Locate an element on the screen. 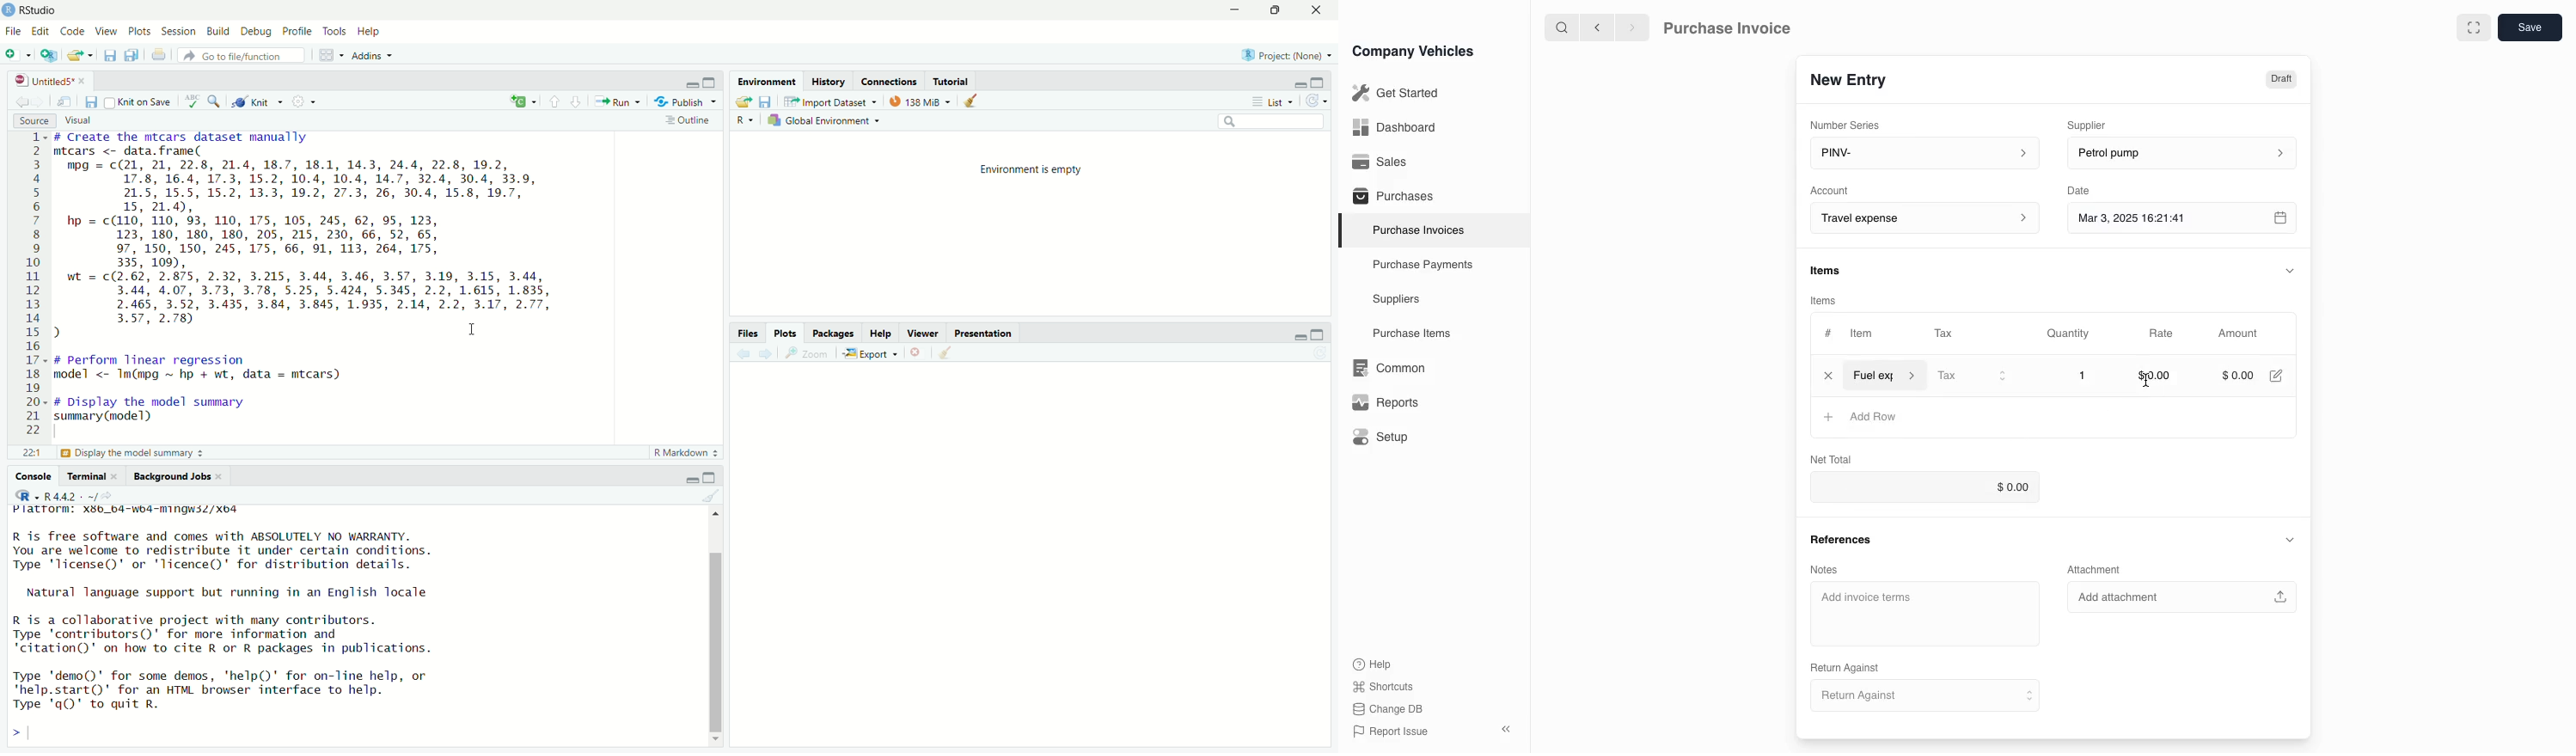 This screenshot has height=756, width=2576. export is located at coordinates (871, 354).